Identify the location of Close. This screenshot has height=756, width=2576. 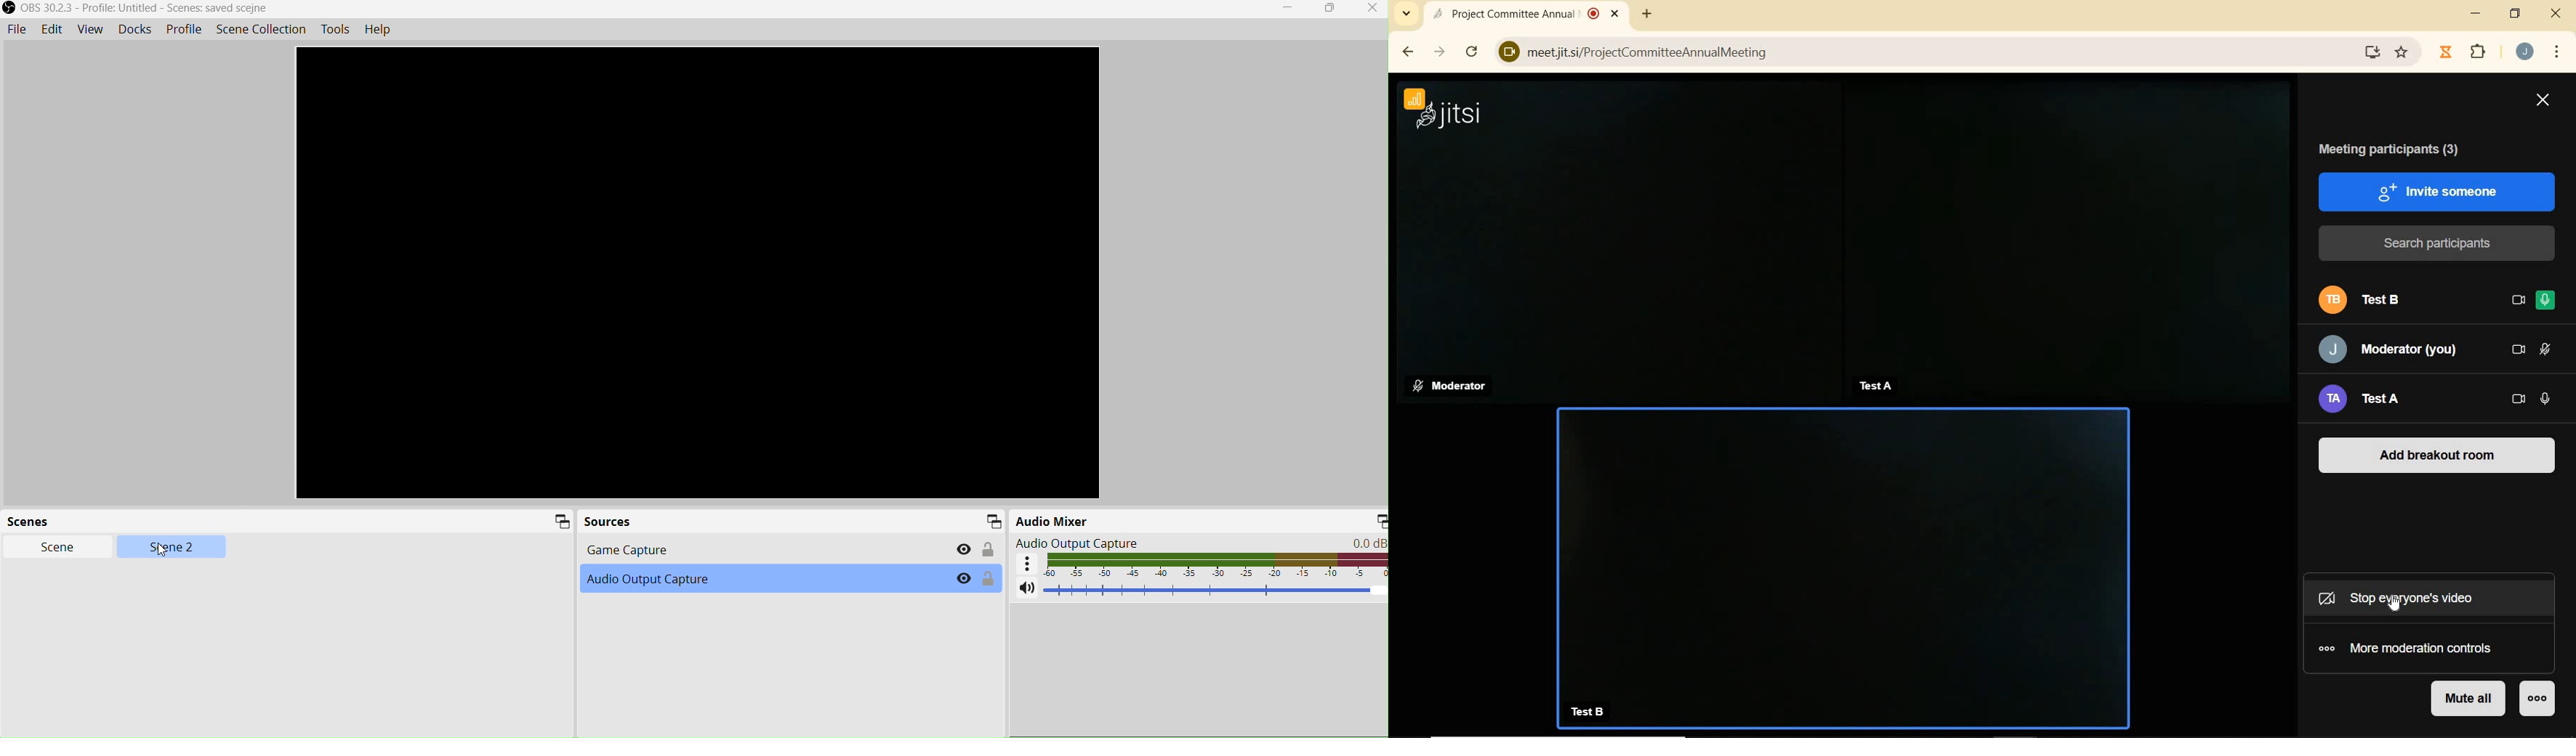
(1371, 9).